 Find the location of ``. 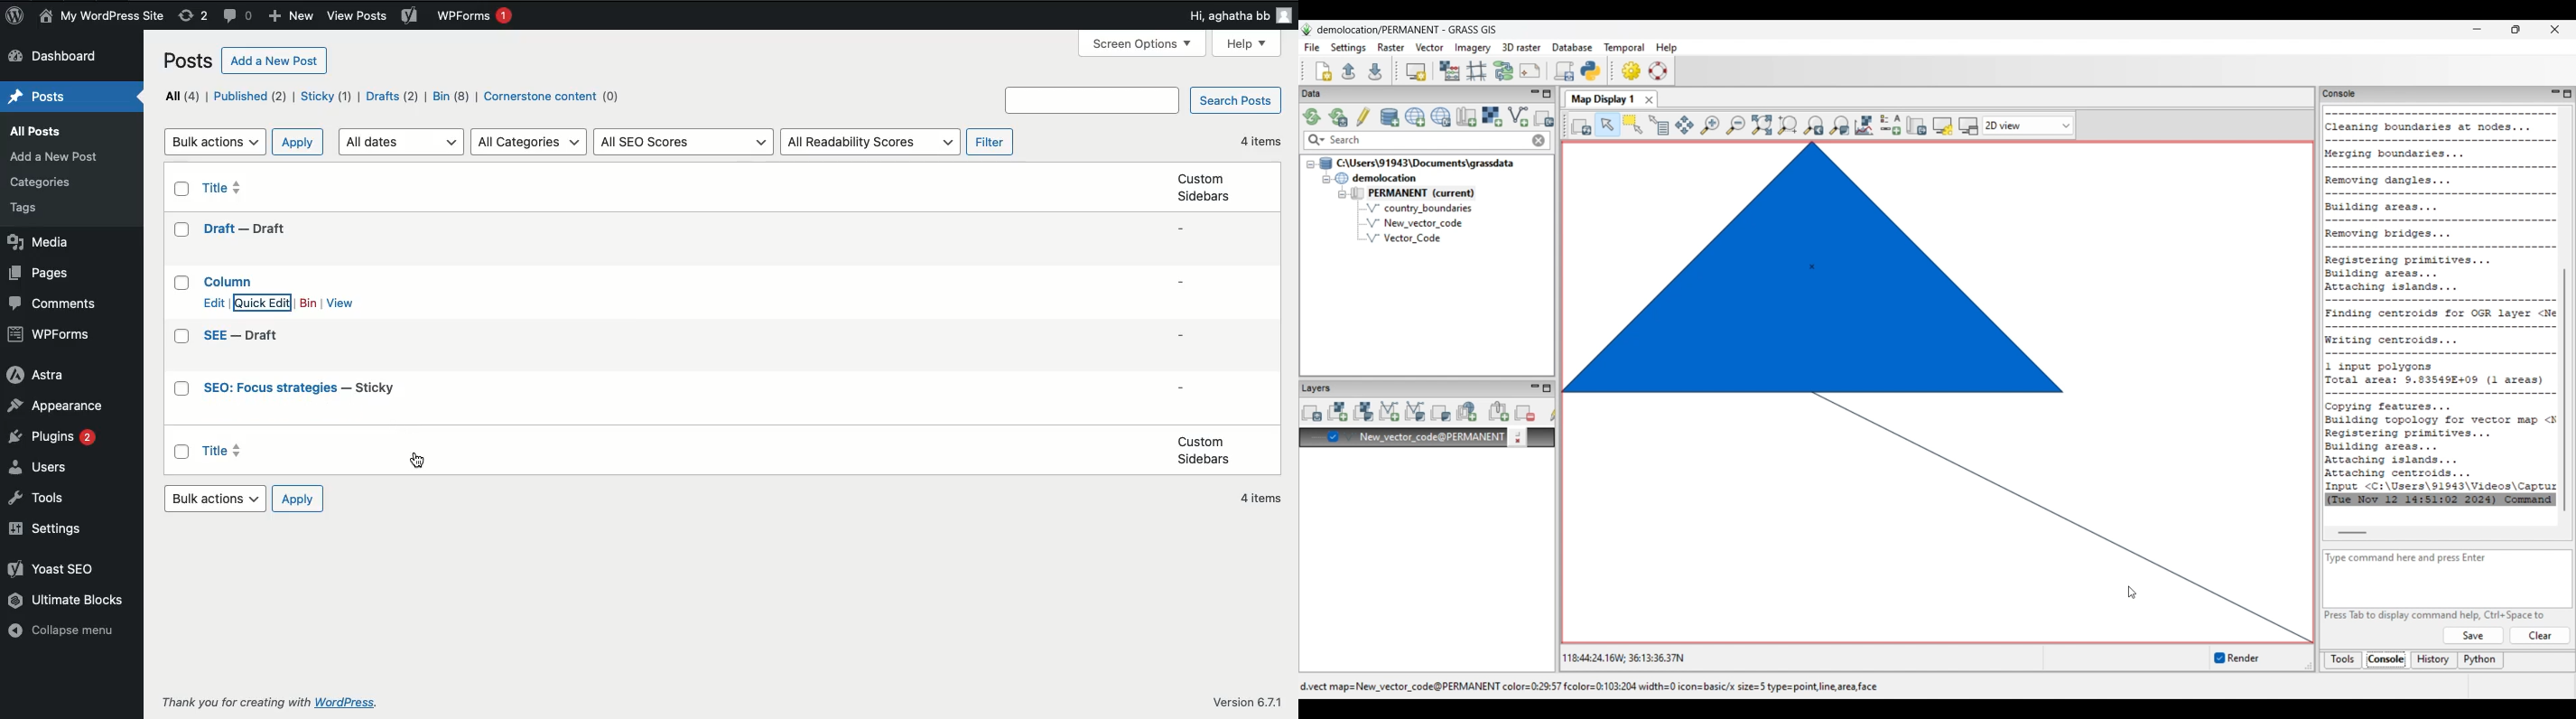

 is located at coordinates (55, 157).